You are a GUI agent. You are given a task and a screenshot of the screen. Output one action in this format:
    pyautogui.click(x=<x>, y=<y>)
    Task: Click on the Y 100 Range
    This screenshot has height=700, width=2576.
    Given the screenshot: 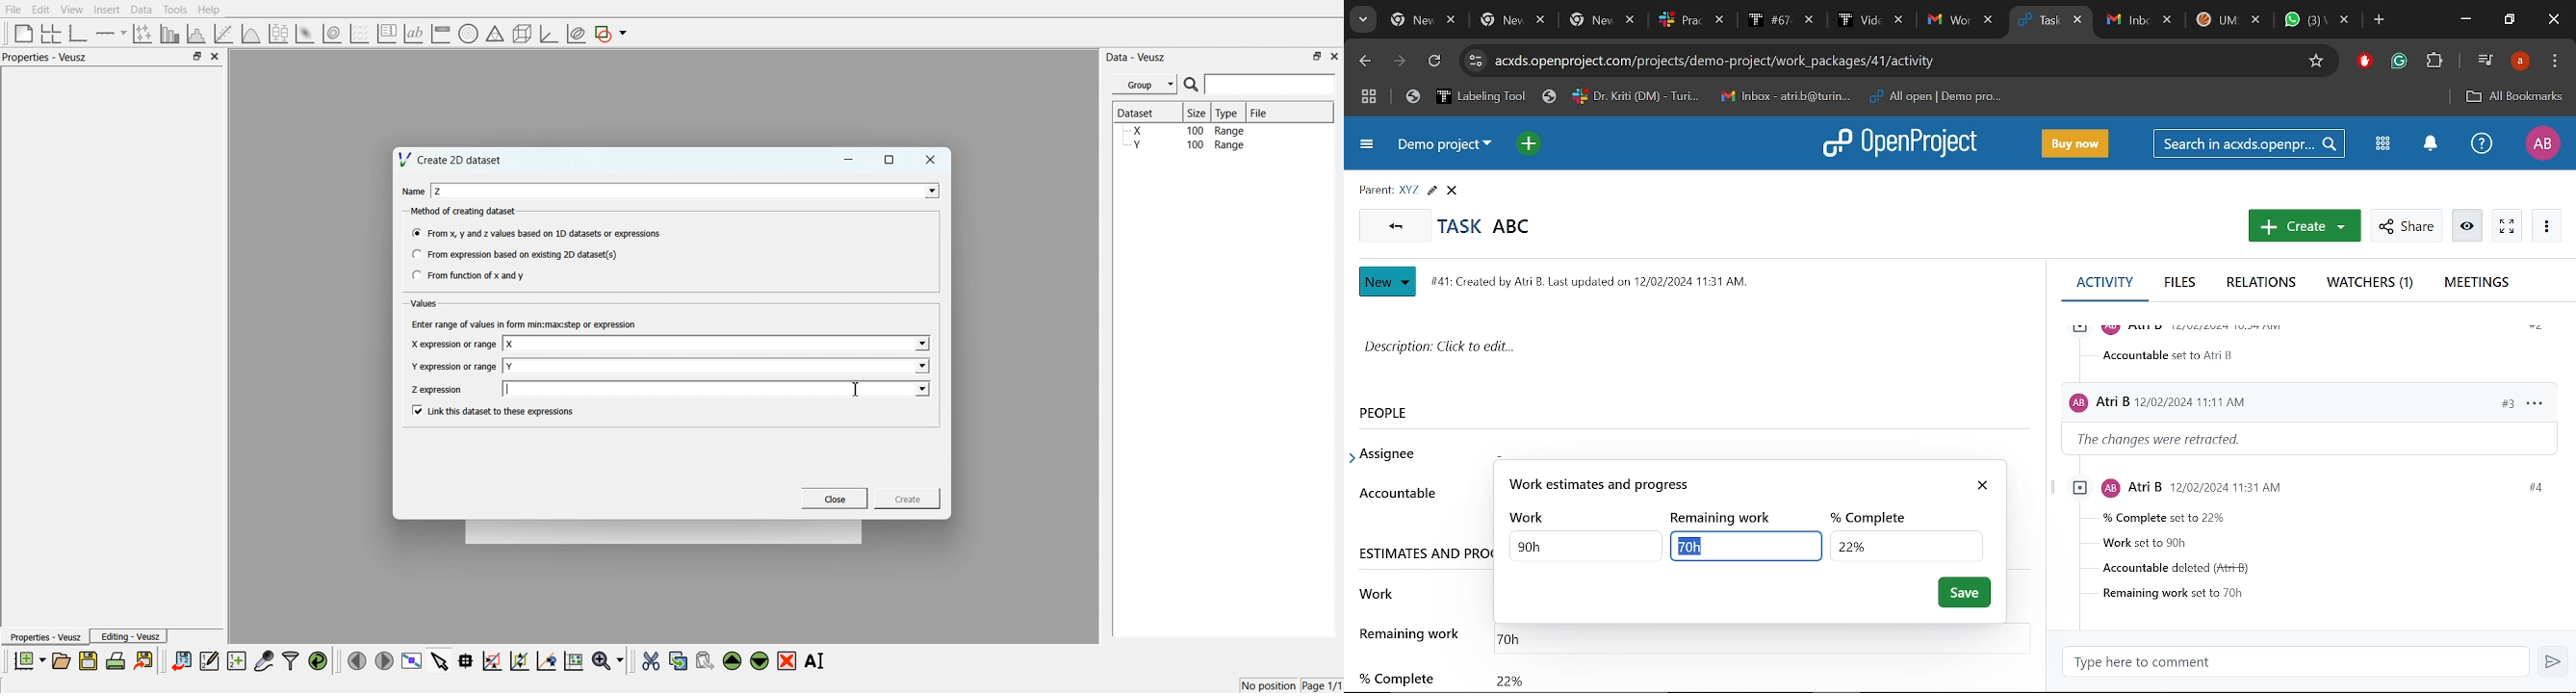 What is the action you would take?
    pyautogui.click(x=1185, y=145)
    